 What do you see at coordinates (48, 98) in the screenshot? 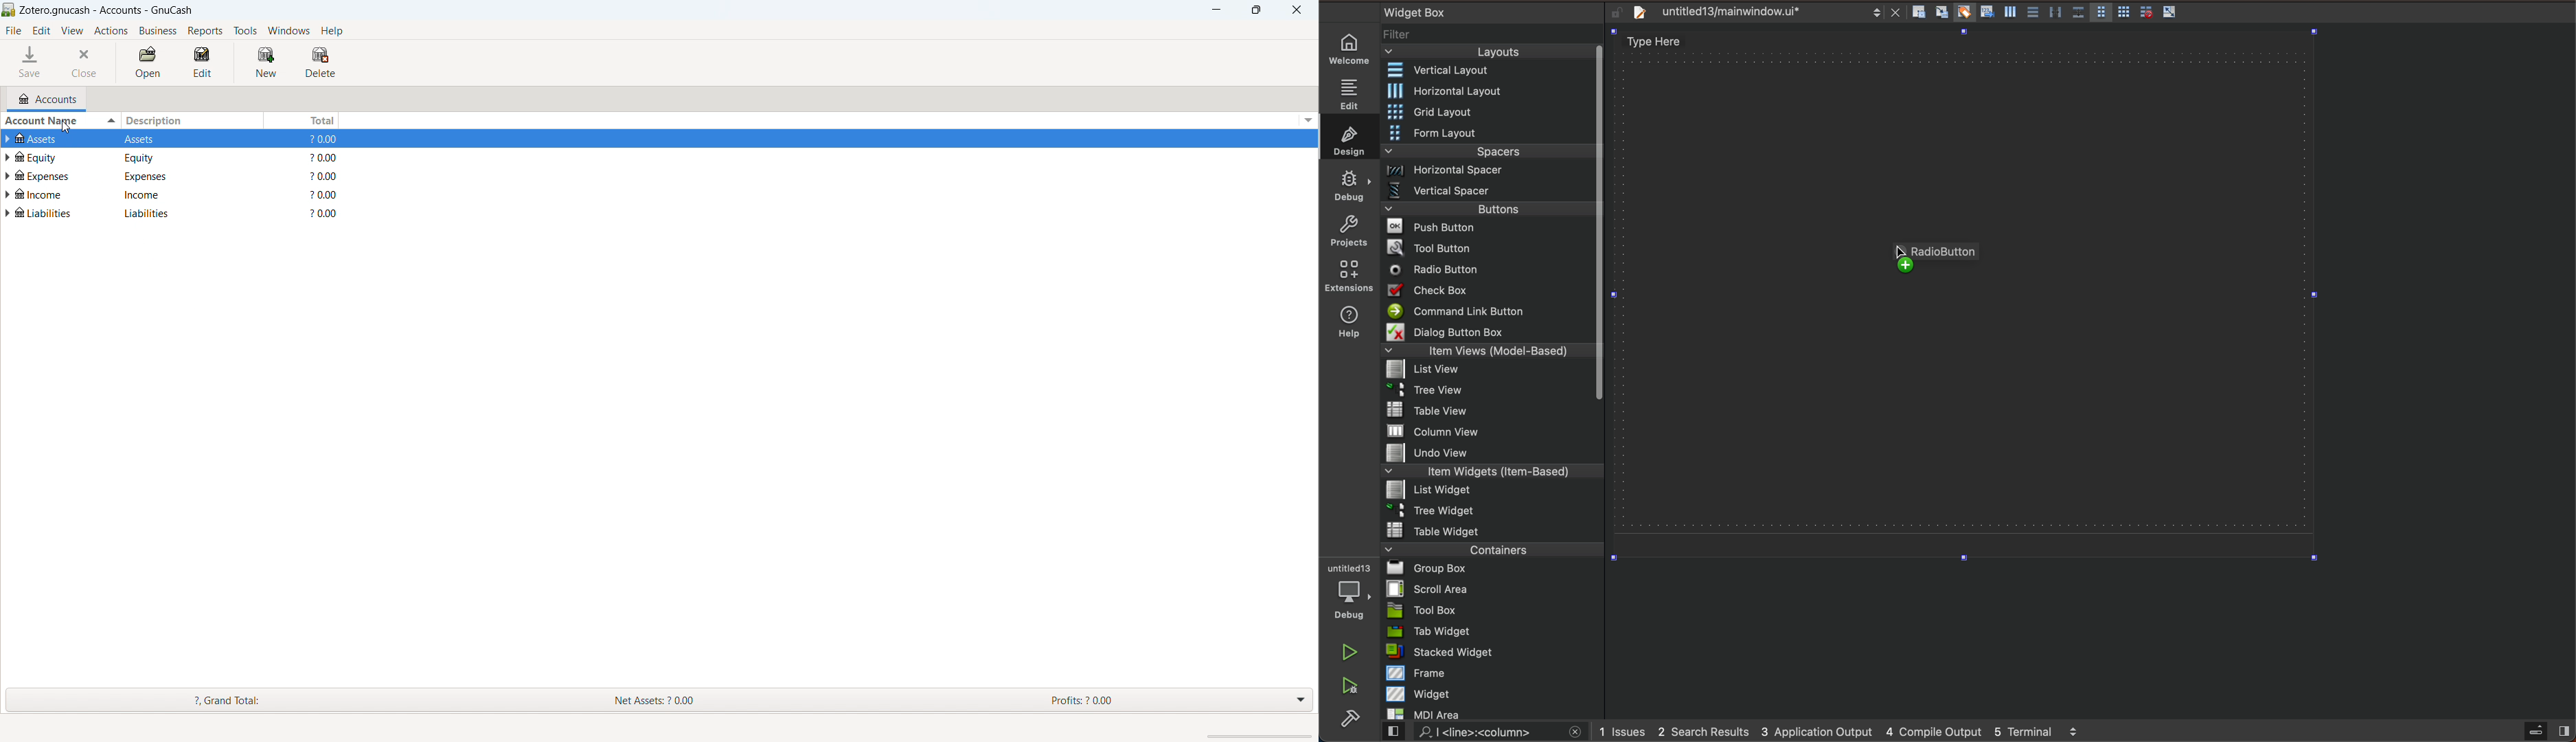
I see `accounts tab` at bounding box center [48, 98].